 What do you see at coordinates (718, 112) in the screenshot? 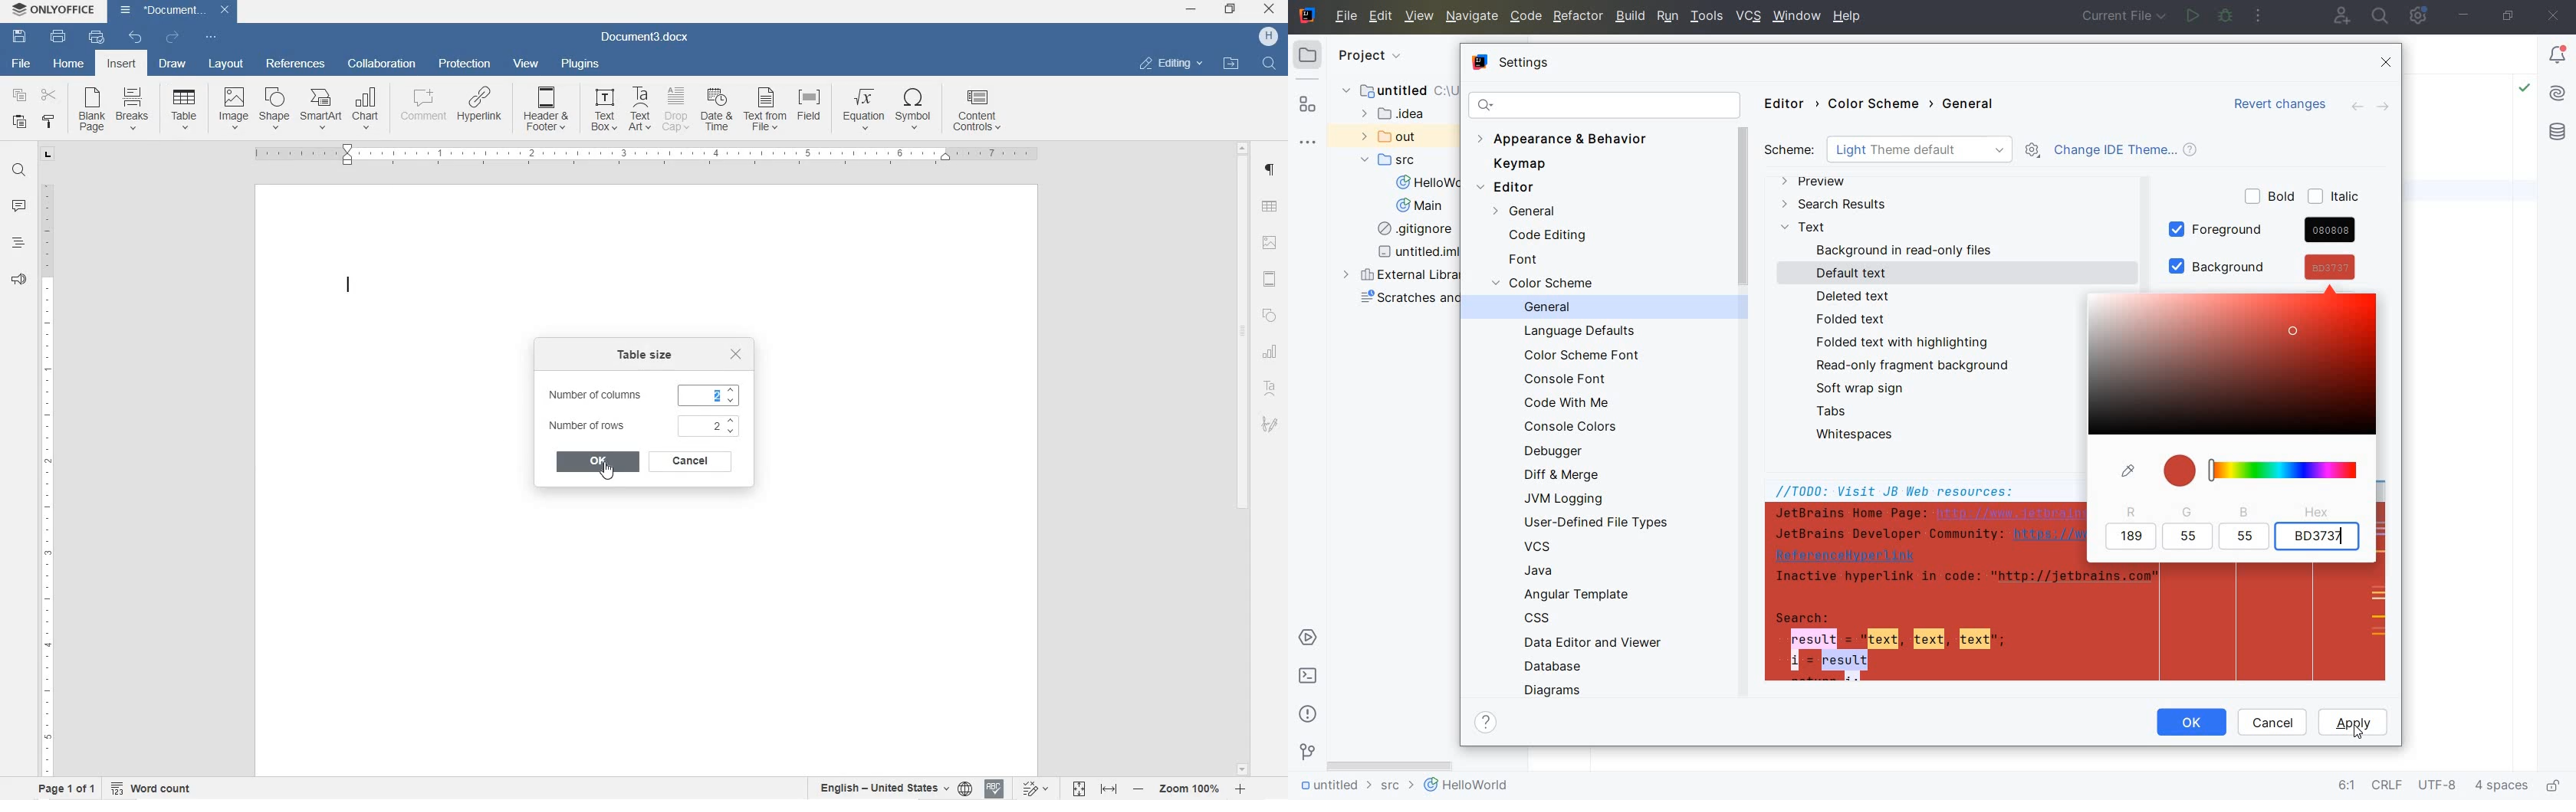
I see `Date & Time` at bounding box center [718, 112].